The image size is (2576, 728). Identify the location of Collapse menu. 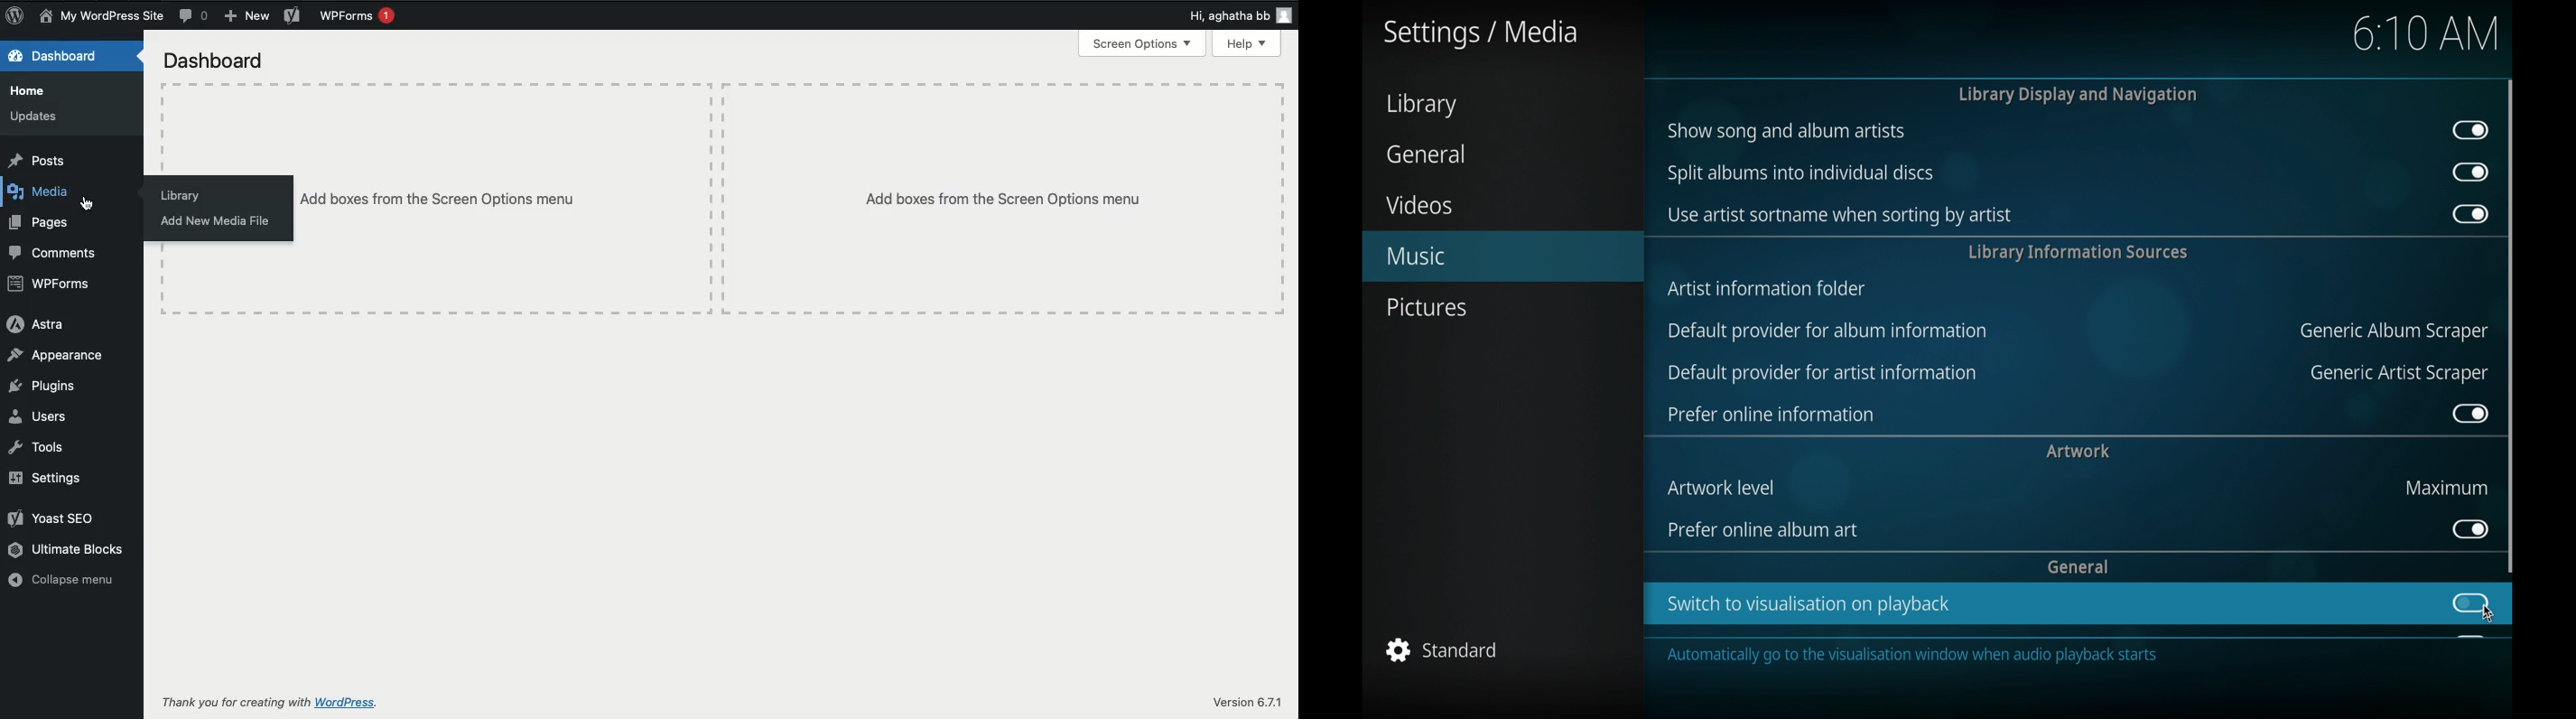
(64, 579).